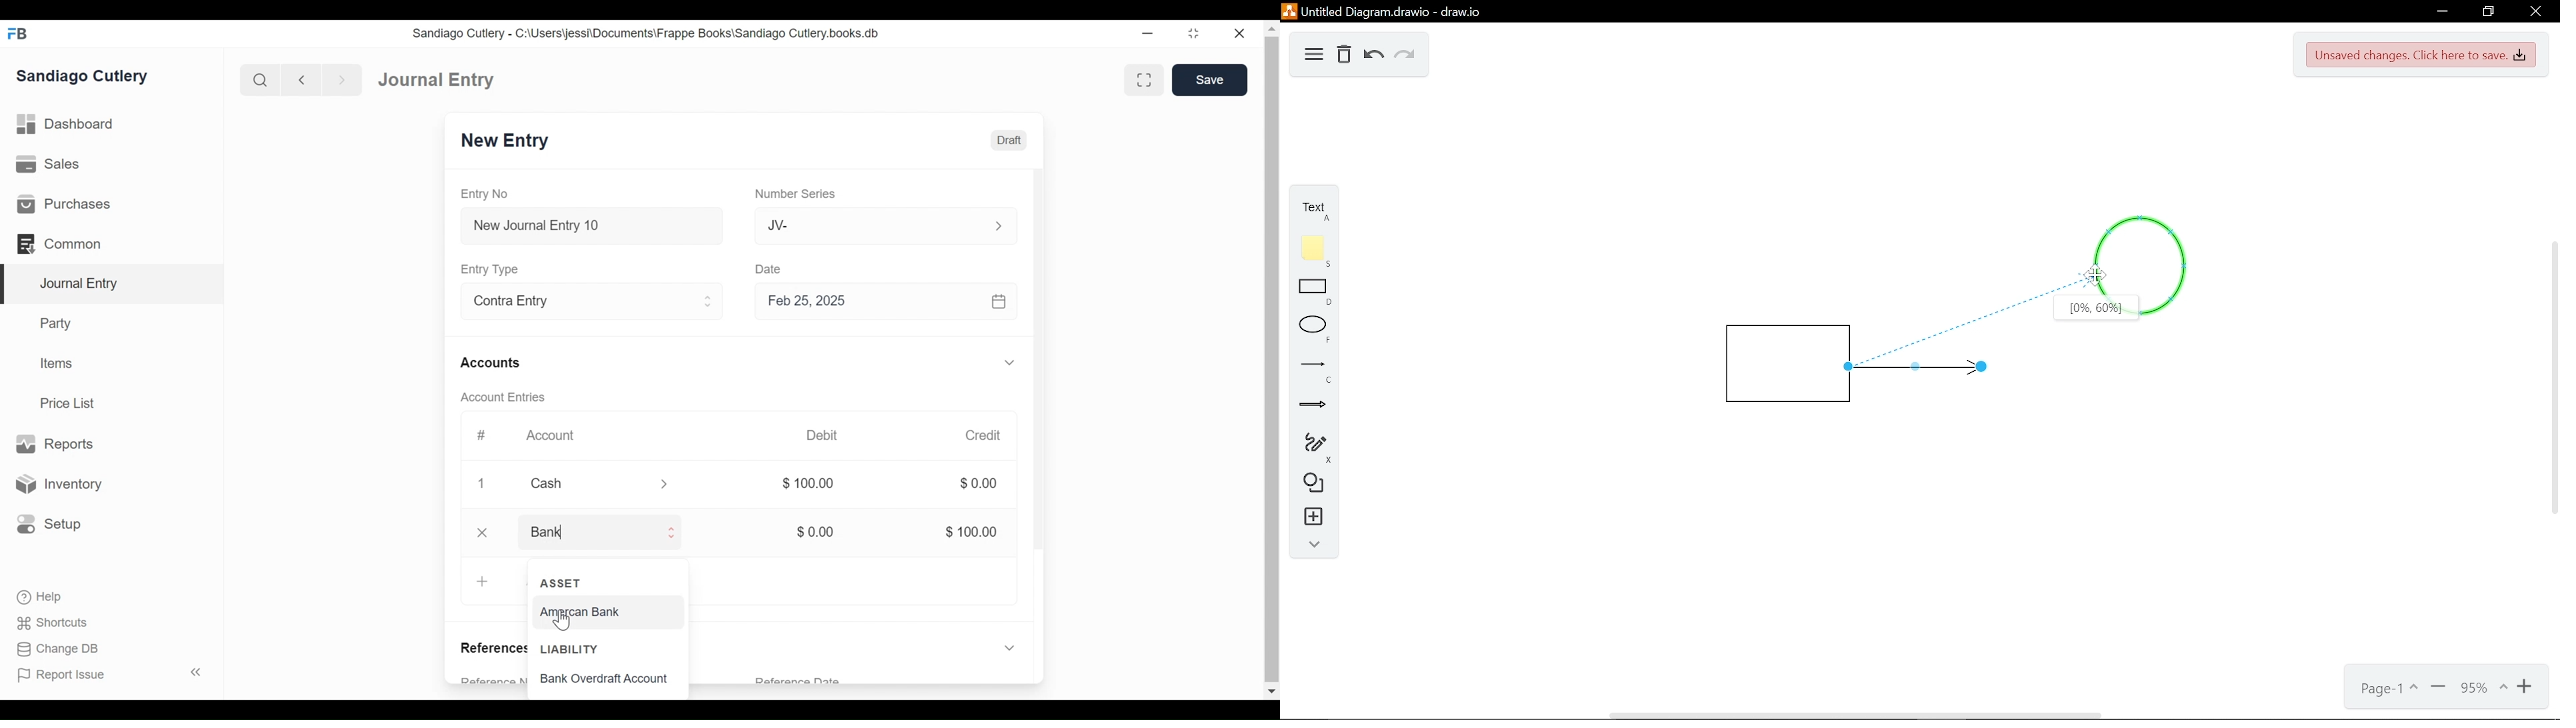  Describe the element at coordinates (1969, 322) in the screenshot. I see `Line` at that location.